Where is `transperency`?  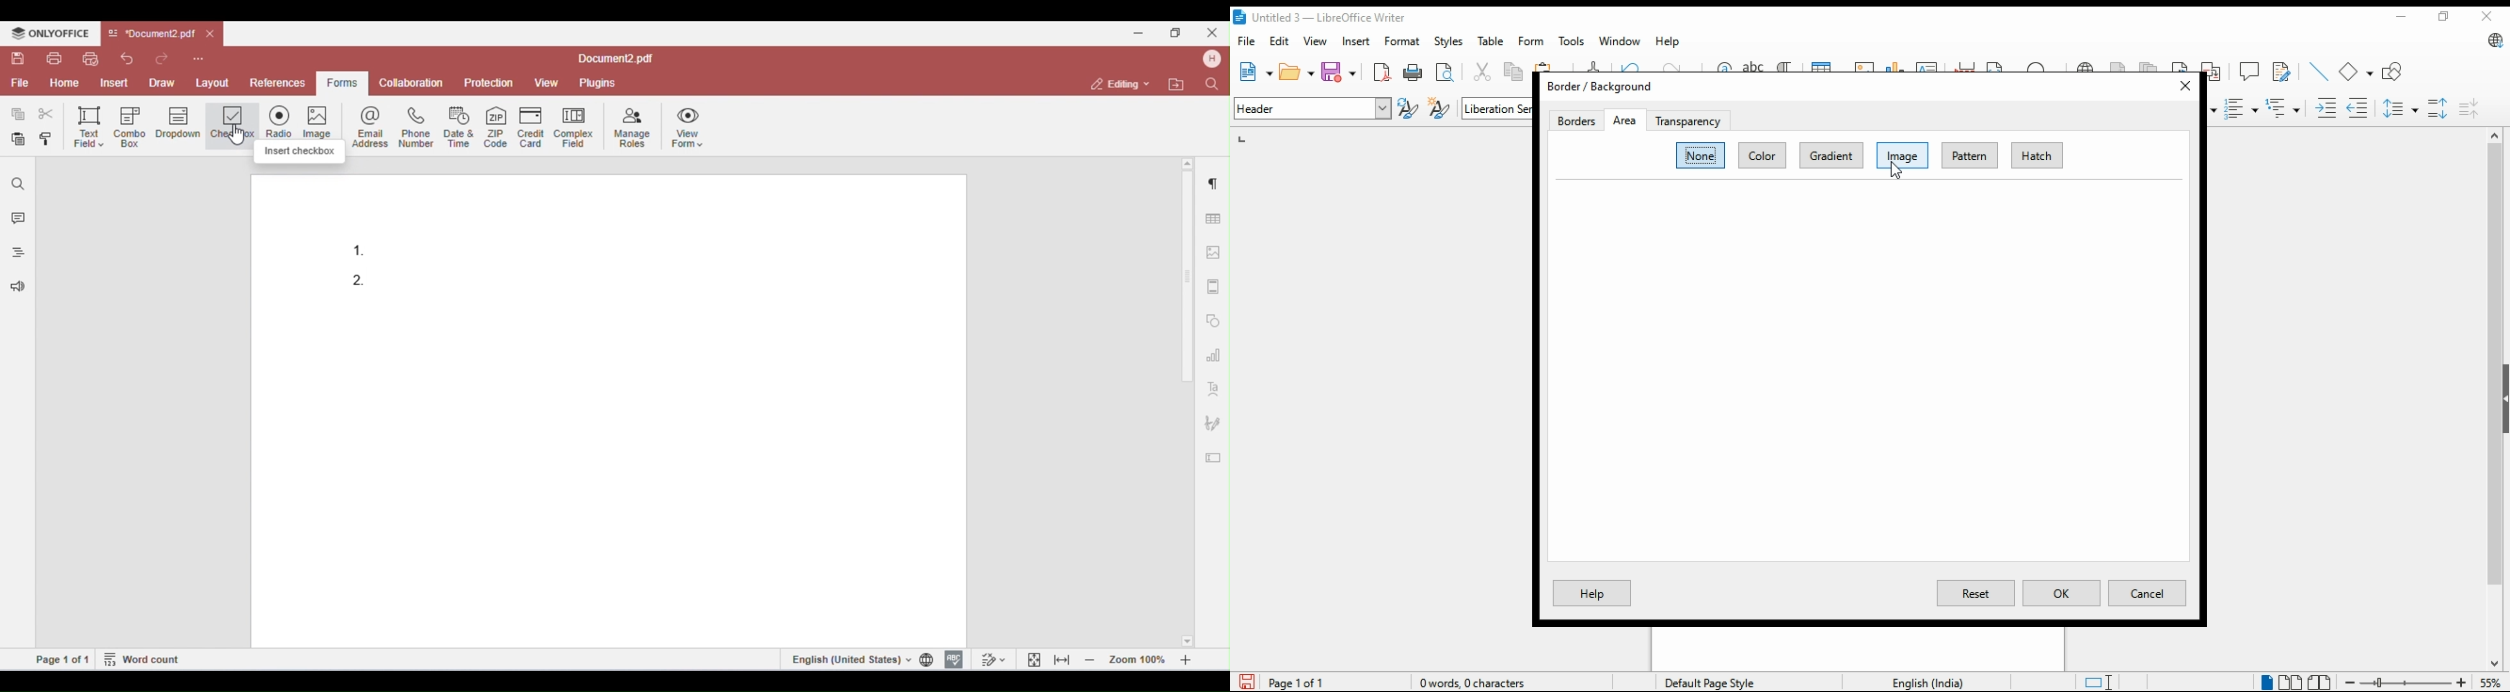
transperency is located at coordinates (1688, 121).